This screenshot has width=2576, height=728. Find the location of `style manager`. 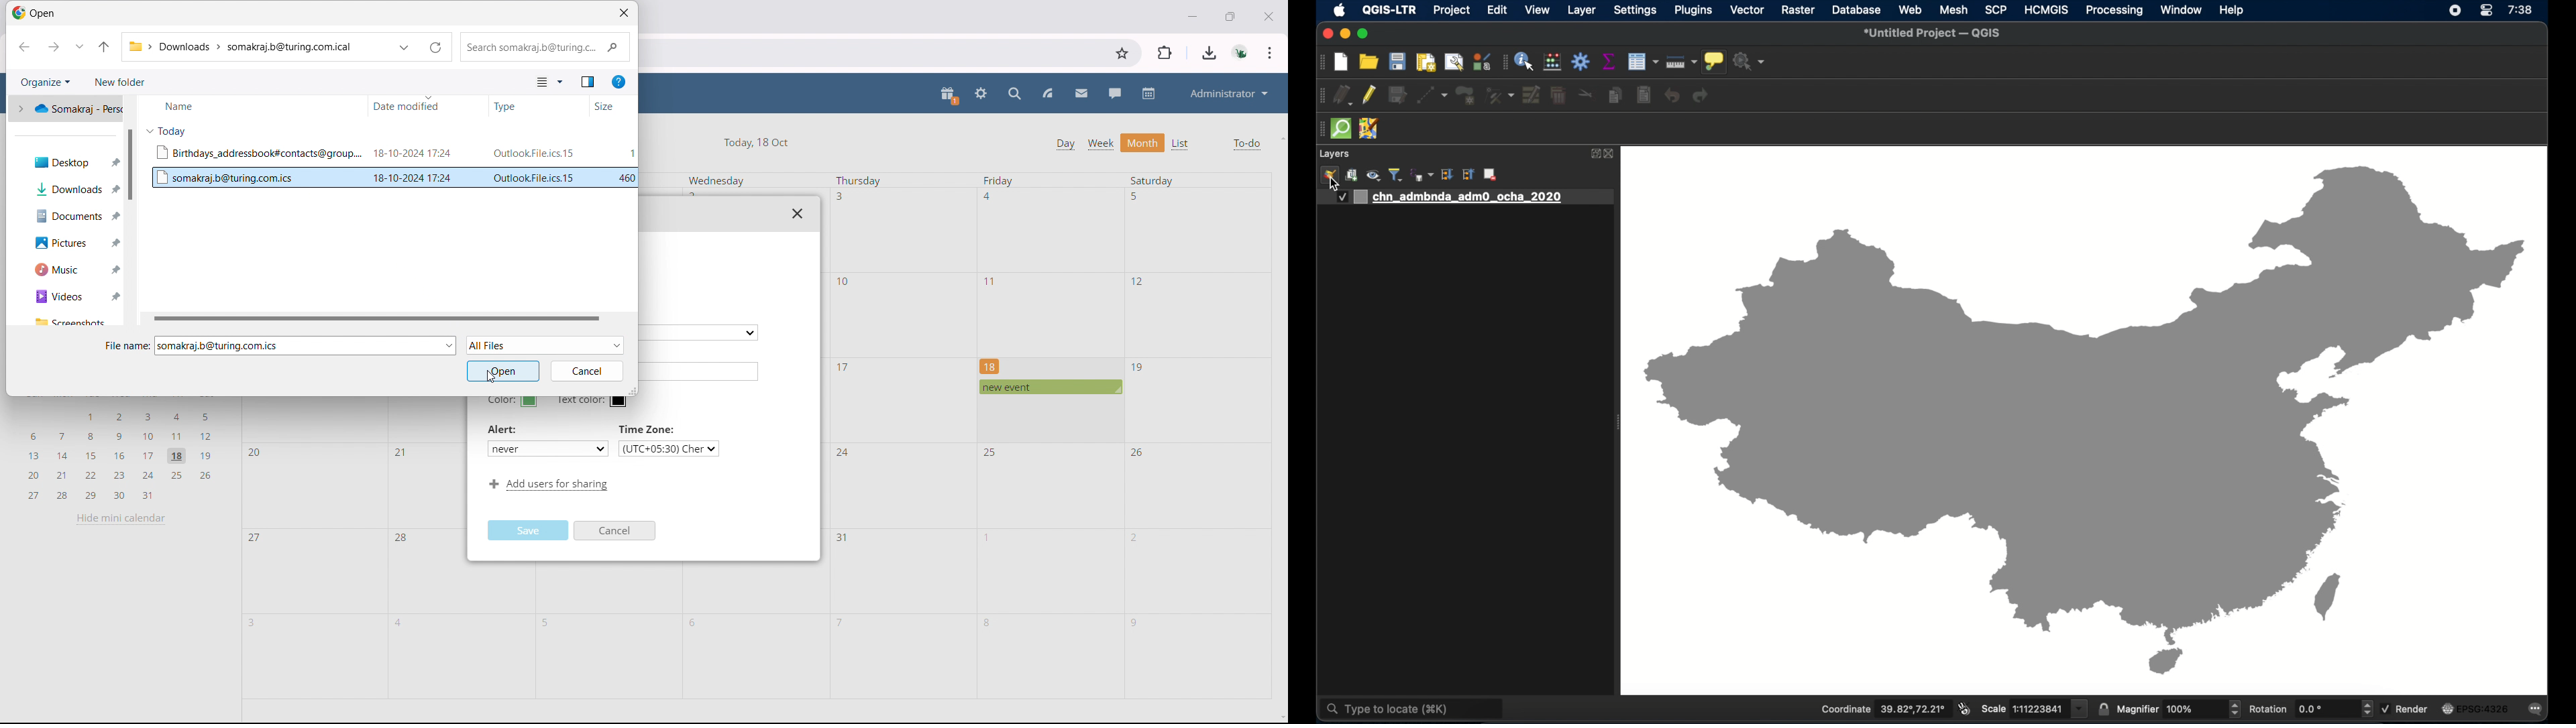

style manager is located at coordinates (1552, 62).